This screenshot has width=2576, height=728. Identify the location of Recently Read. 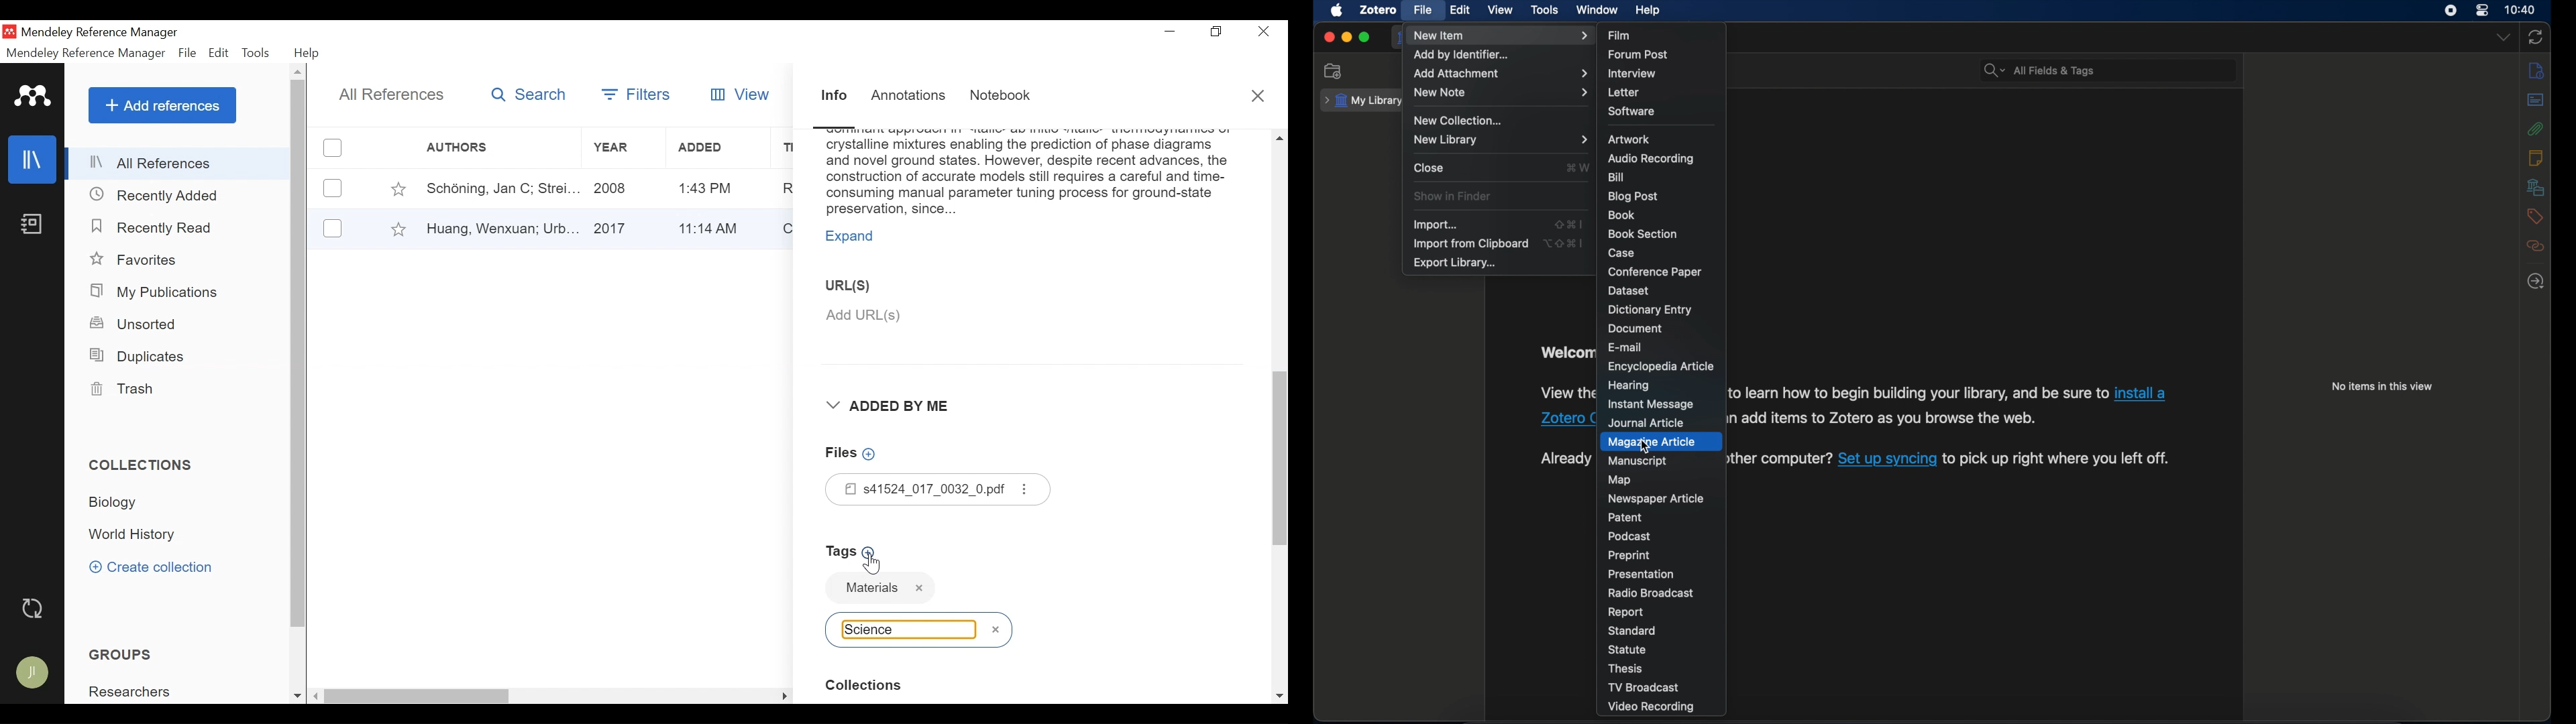
(159, 229).